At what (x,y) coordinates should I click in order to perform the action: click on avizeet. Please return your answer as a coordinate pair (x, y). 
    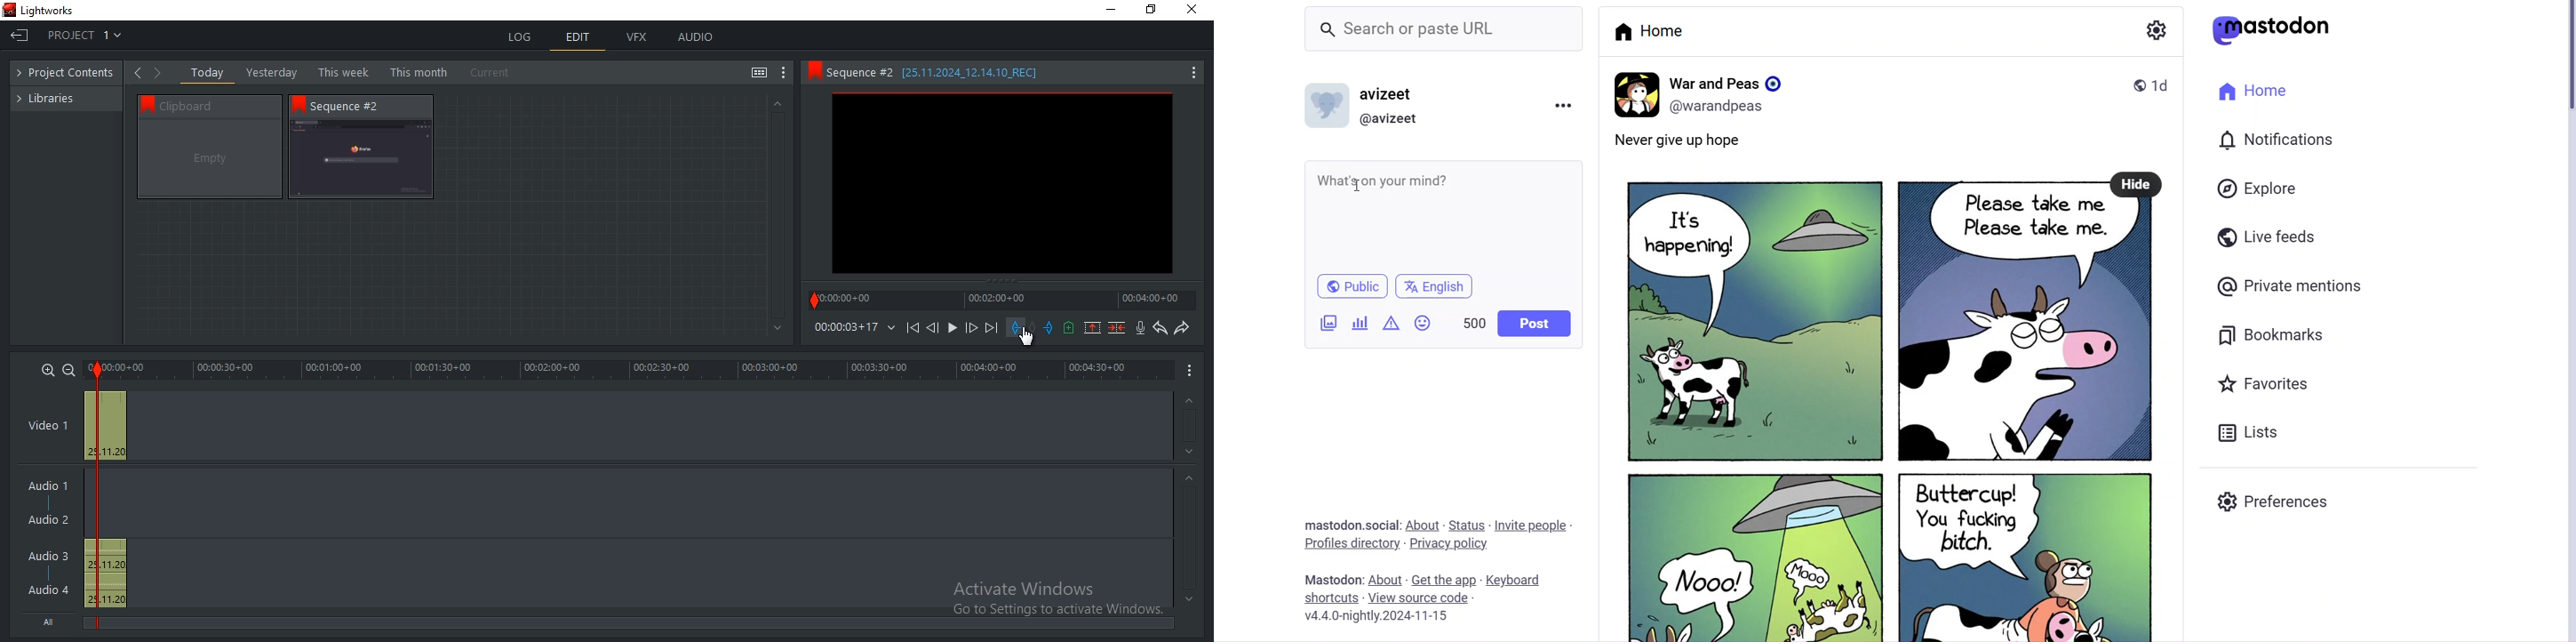
    Looking at the image, I should click on (1389, 93).